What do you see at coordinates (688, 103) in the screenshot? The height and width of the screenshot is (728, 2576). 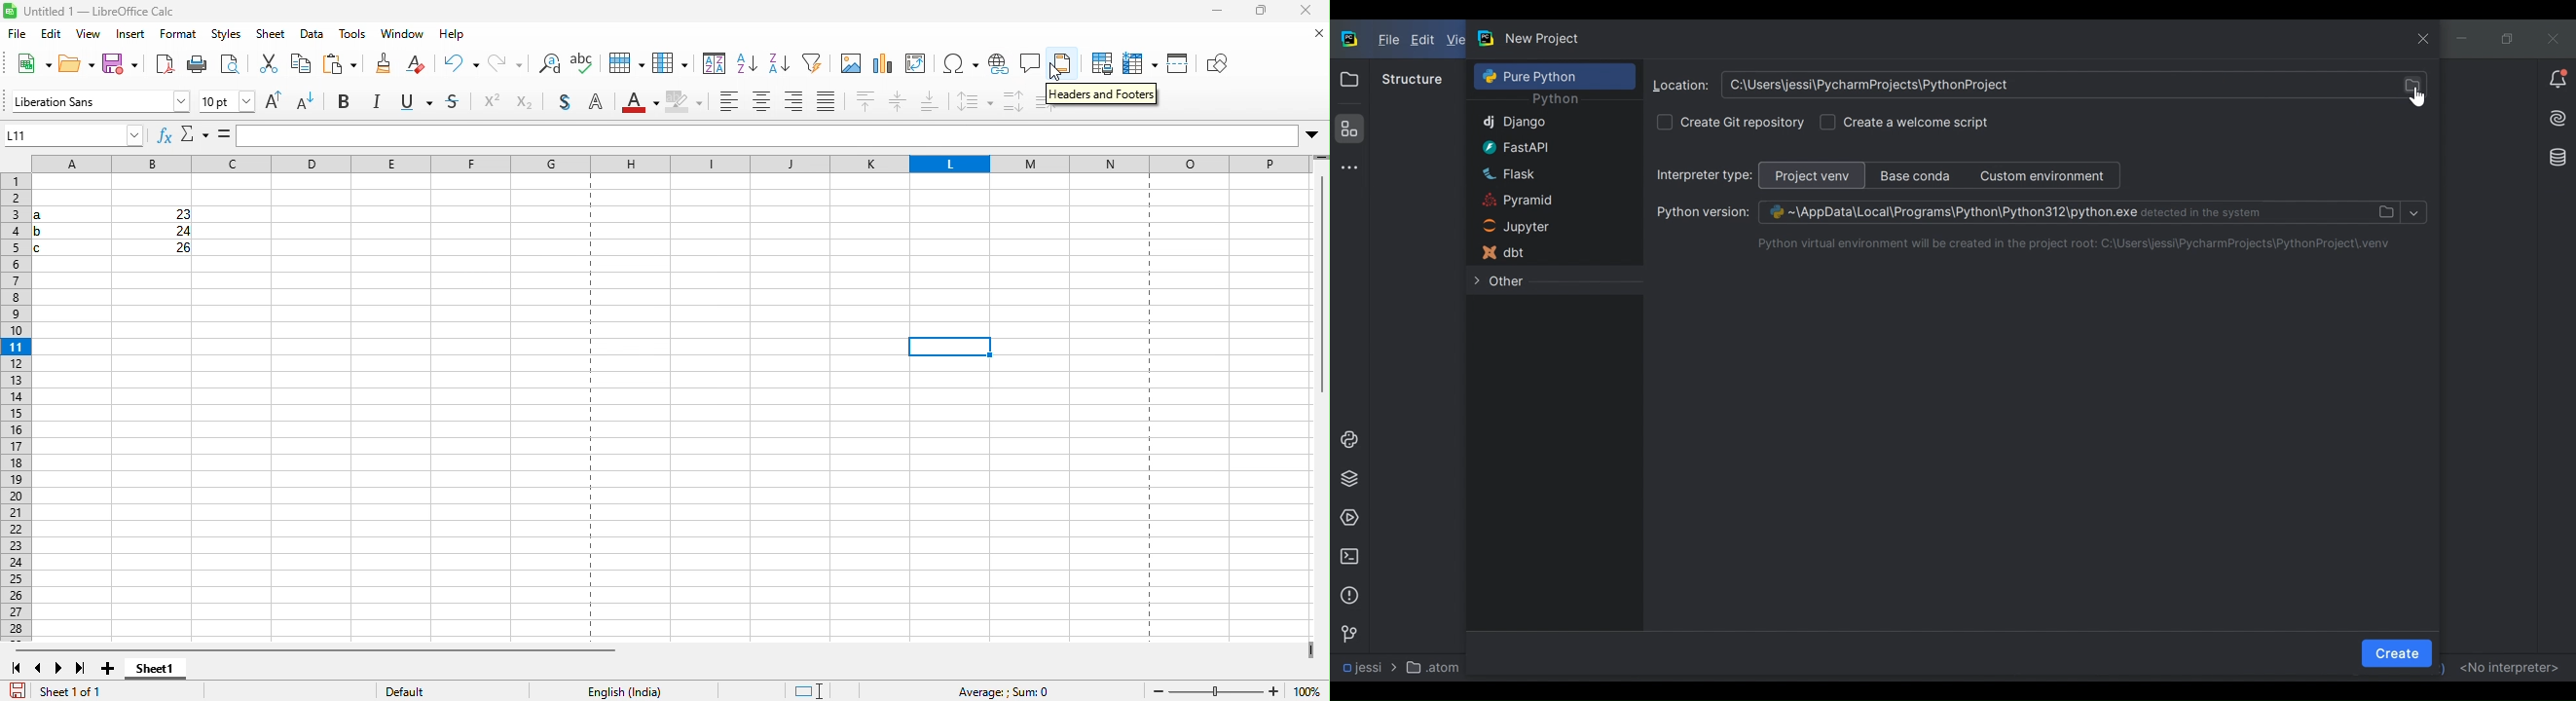 I see `character highlighting color` at bounding box center [688, 103].